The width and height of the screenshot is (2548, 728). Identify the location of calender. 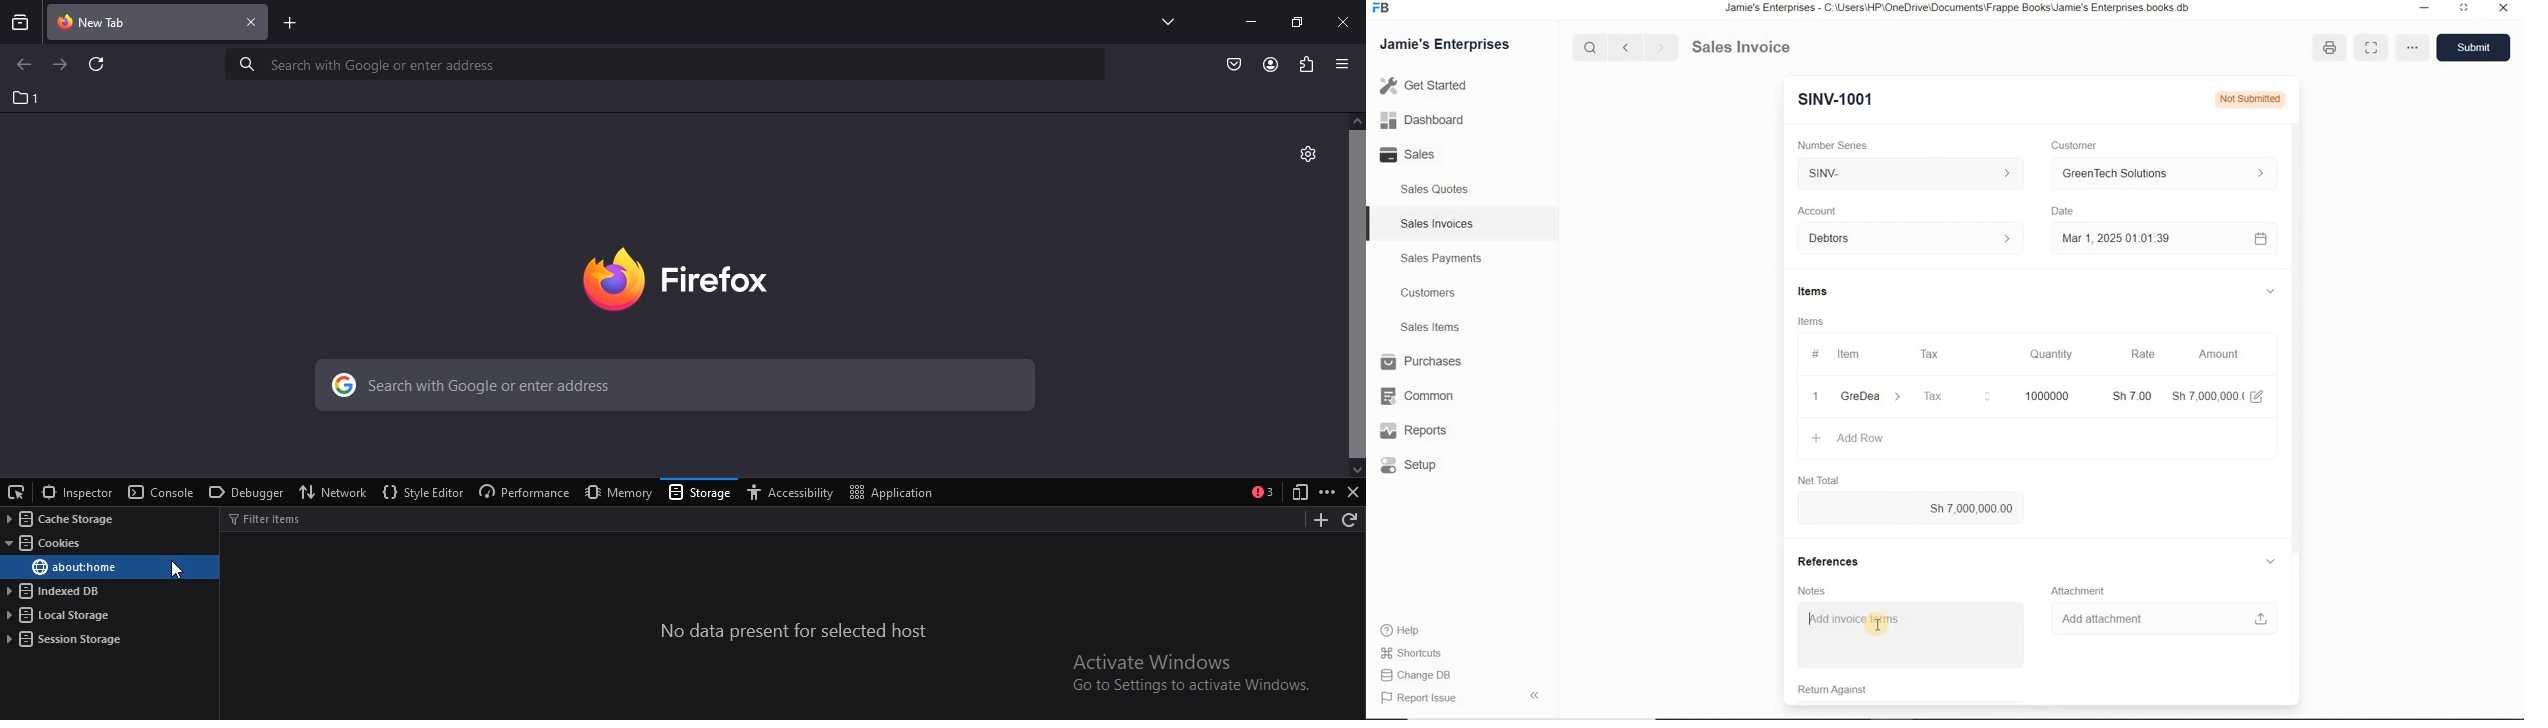
(2260, 238).